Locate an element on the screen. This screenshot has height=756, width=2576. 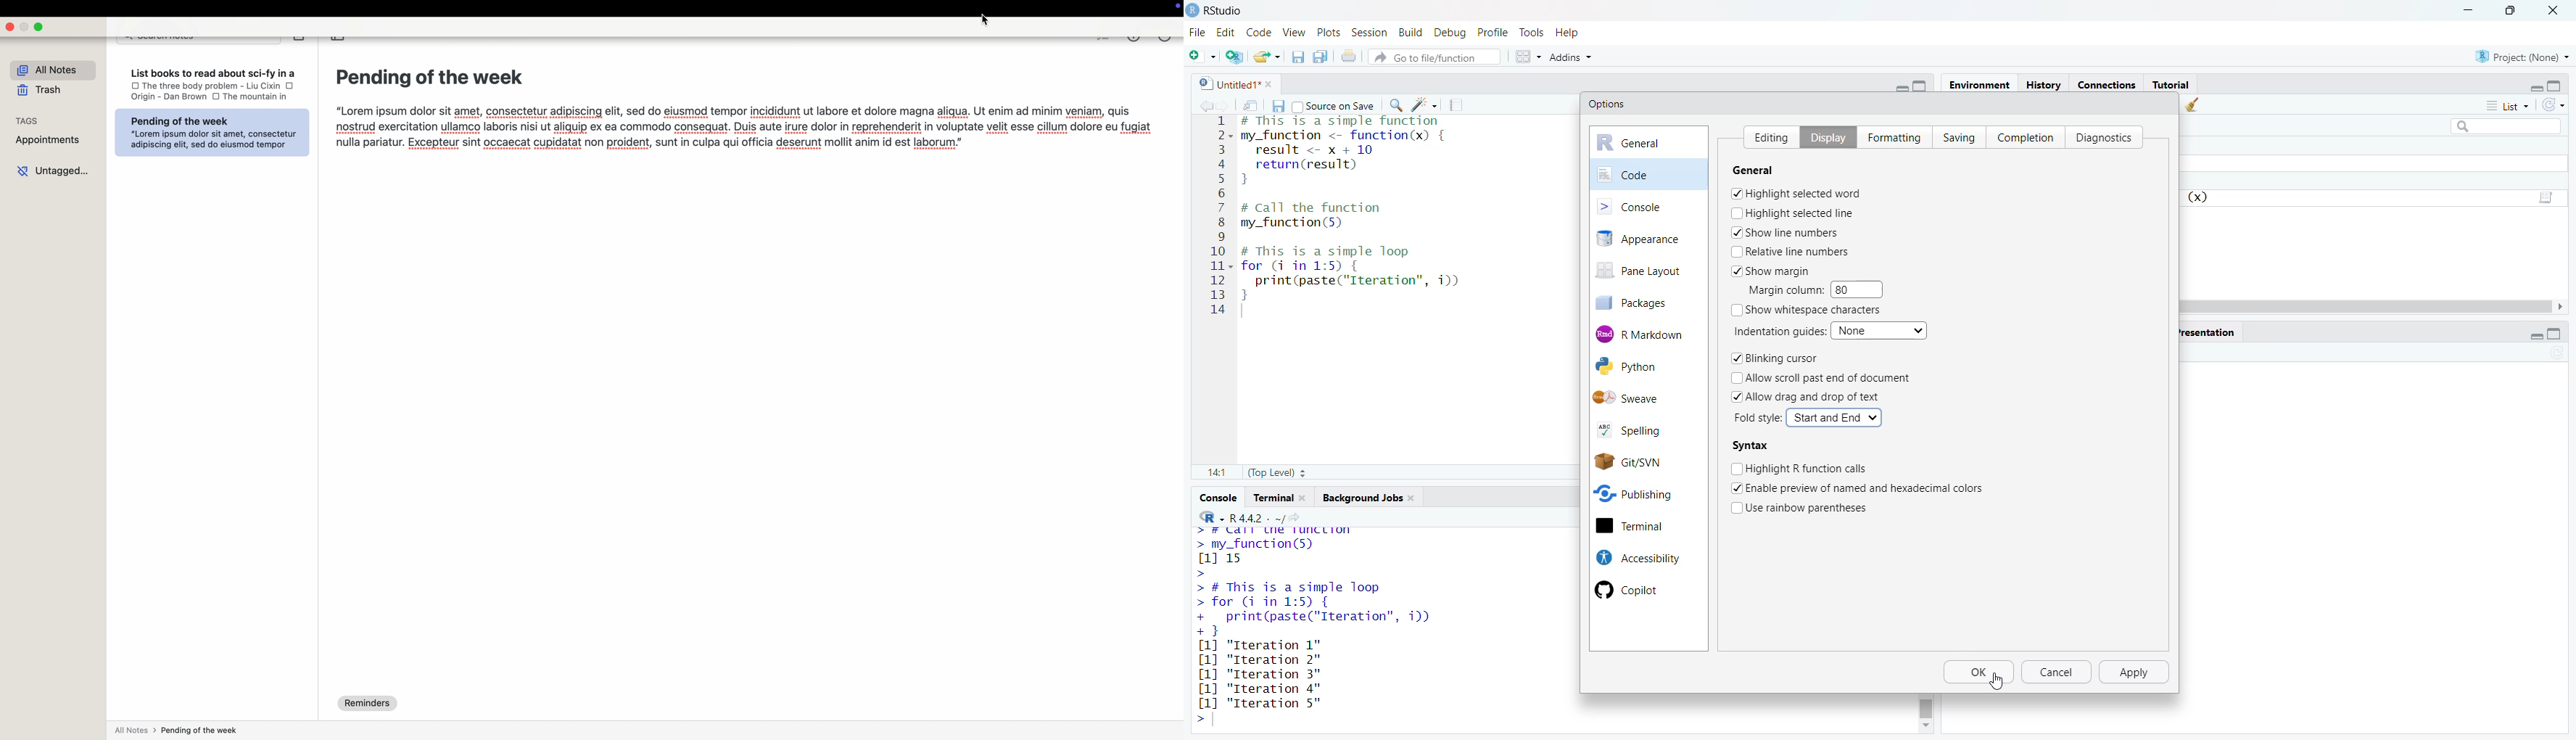
cursor is located at coordinates (985, 20).